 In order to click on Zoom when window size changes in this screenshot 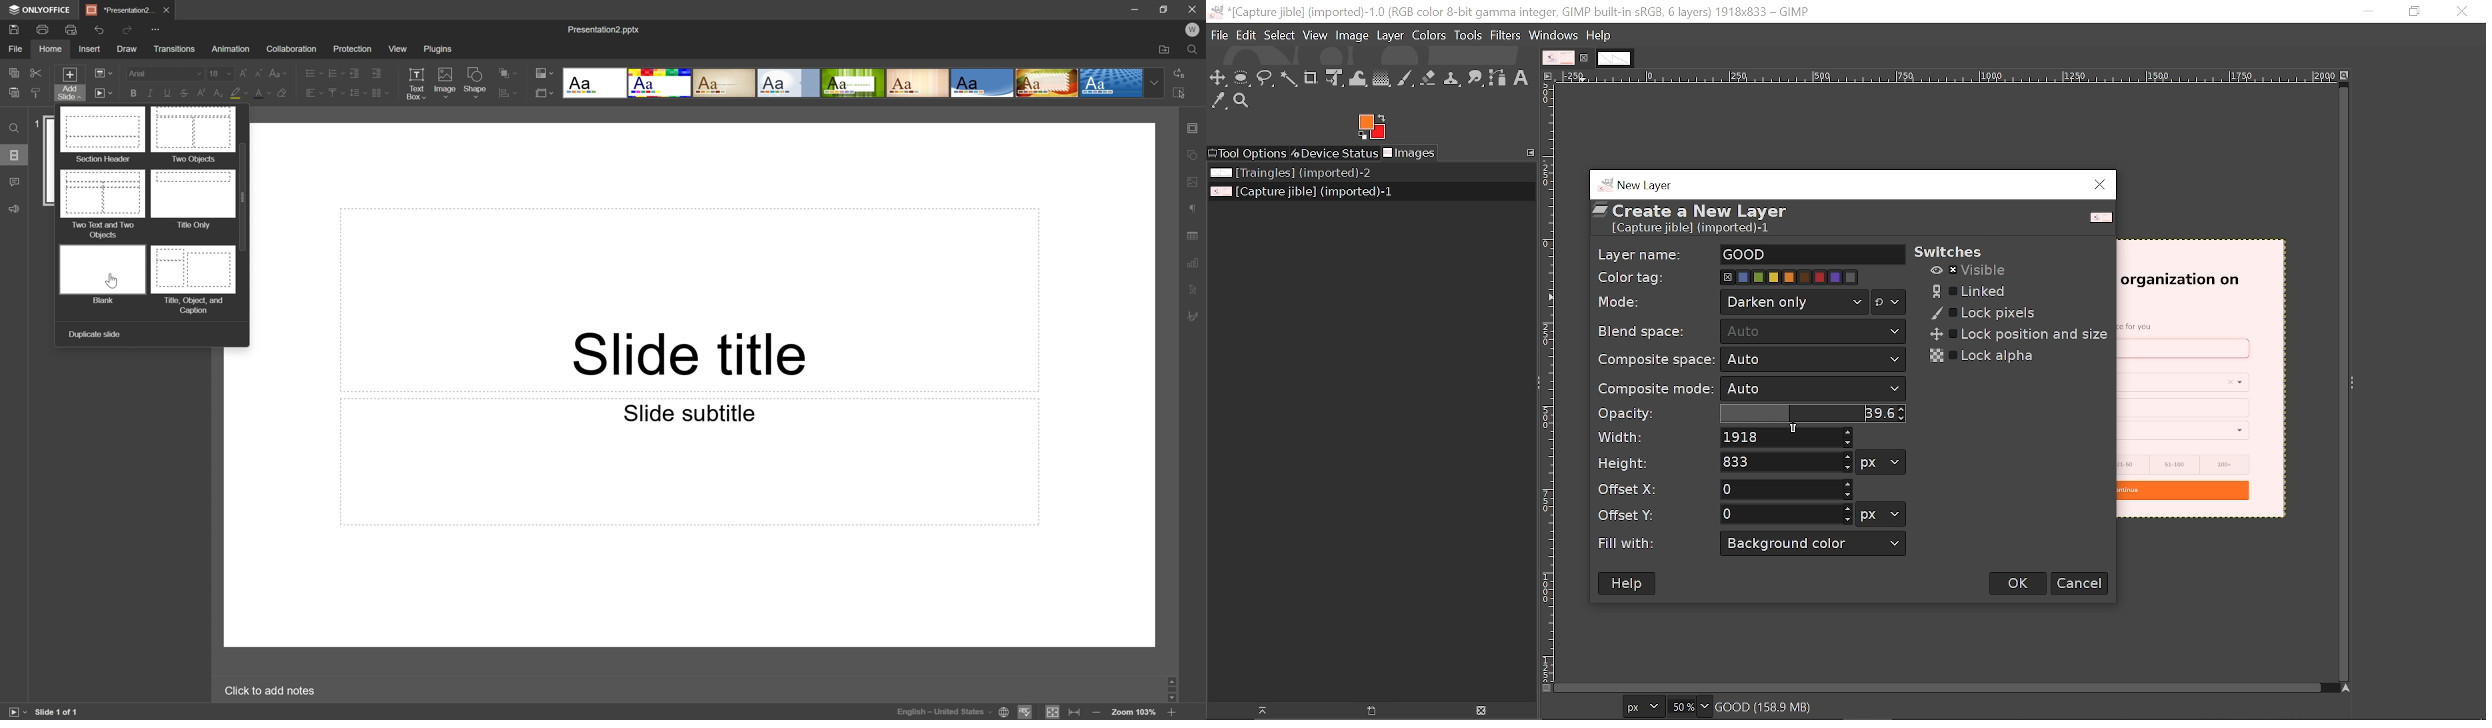, I will do `click(2348, 77)`.